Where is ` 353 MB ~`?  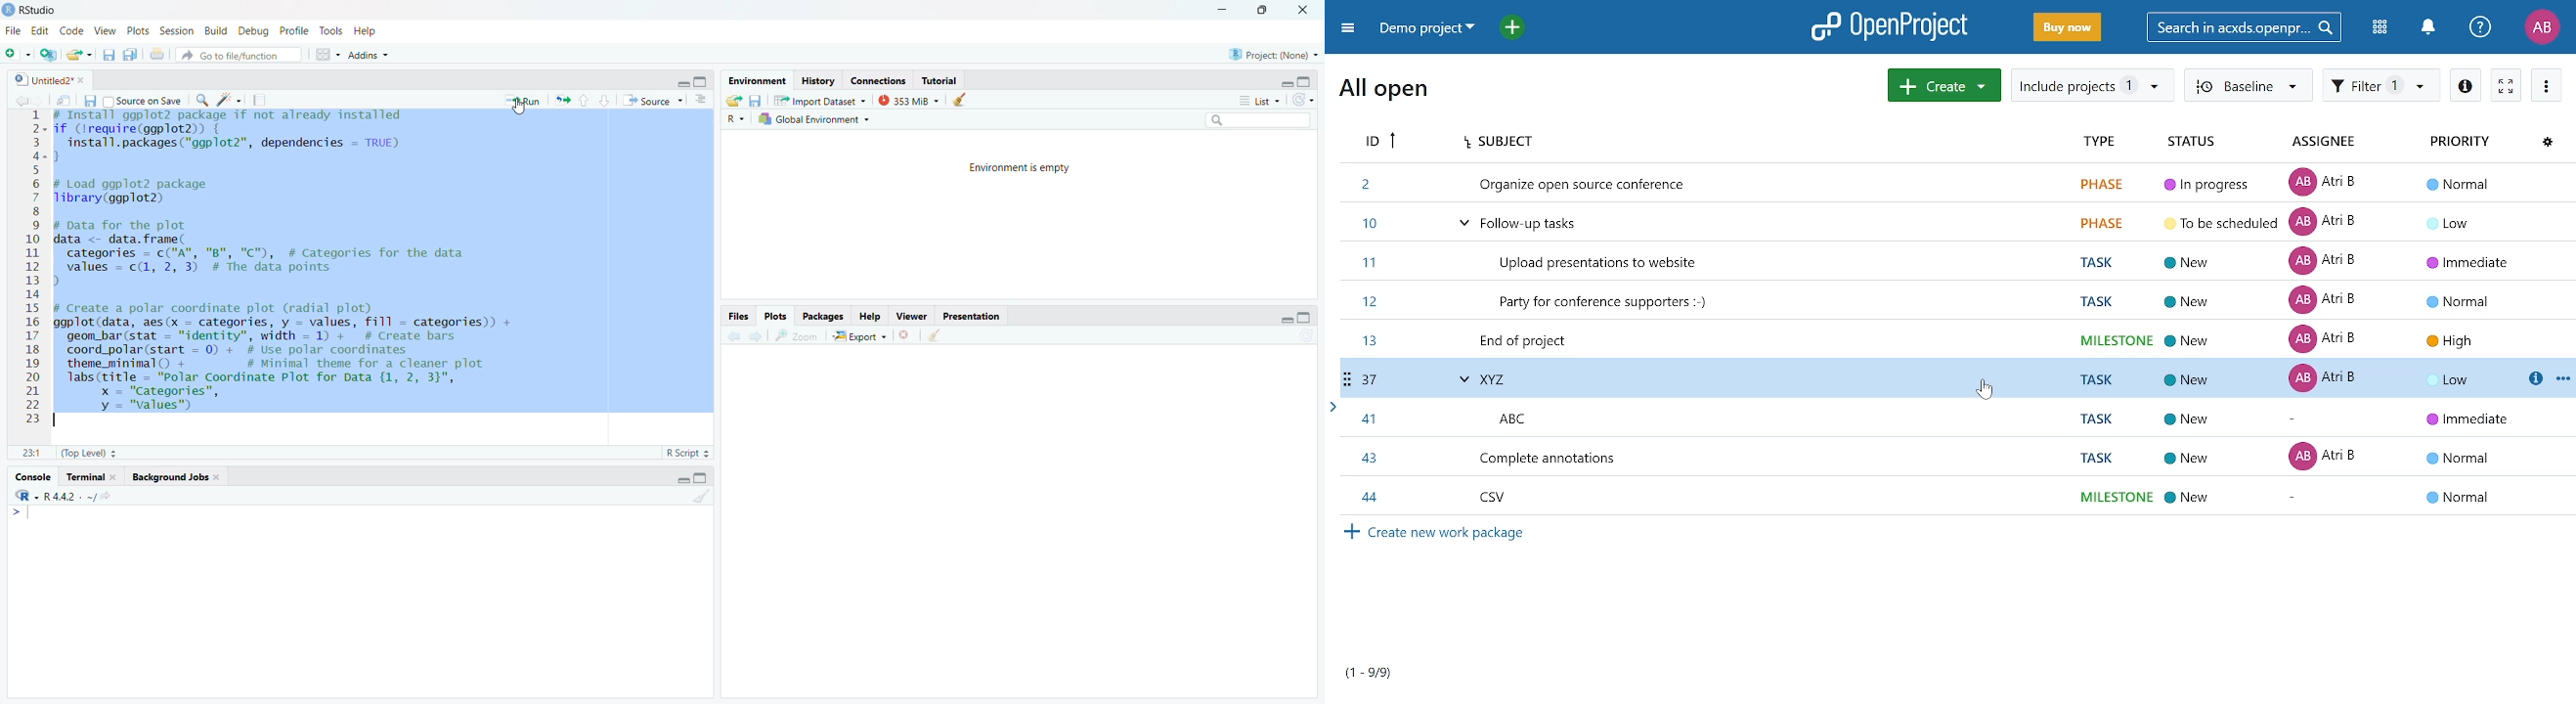
 353 MB ~ is located at coordinates (908, 101).